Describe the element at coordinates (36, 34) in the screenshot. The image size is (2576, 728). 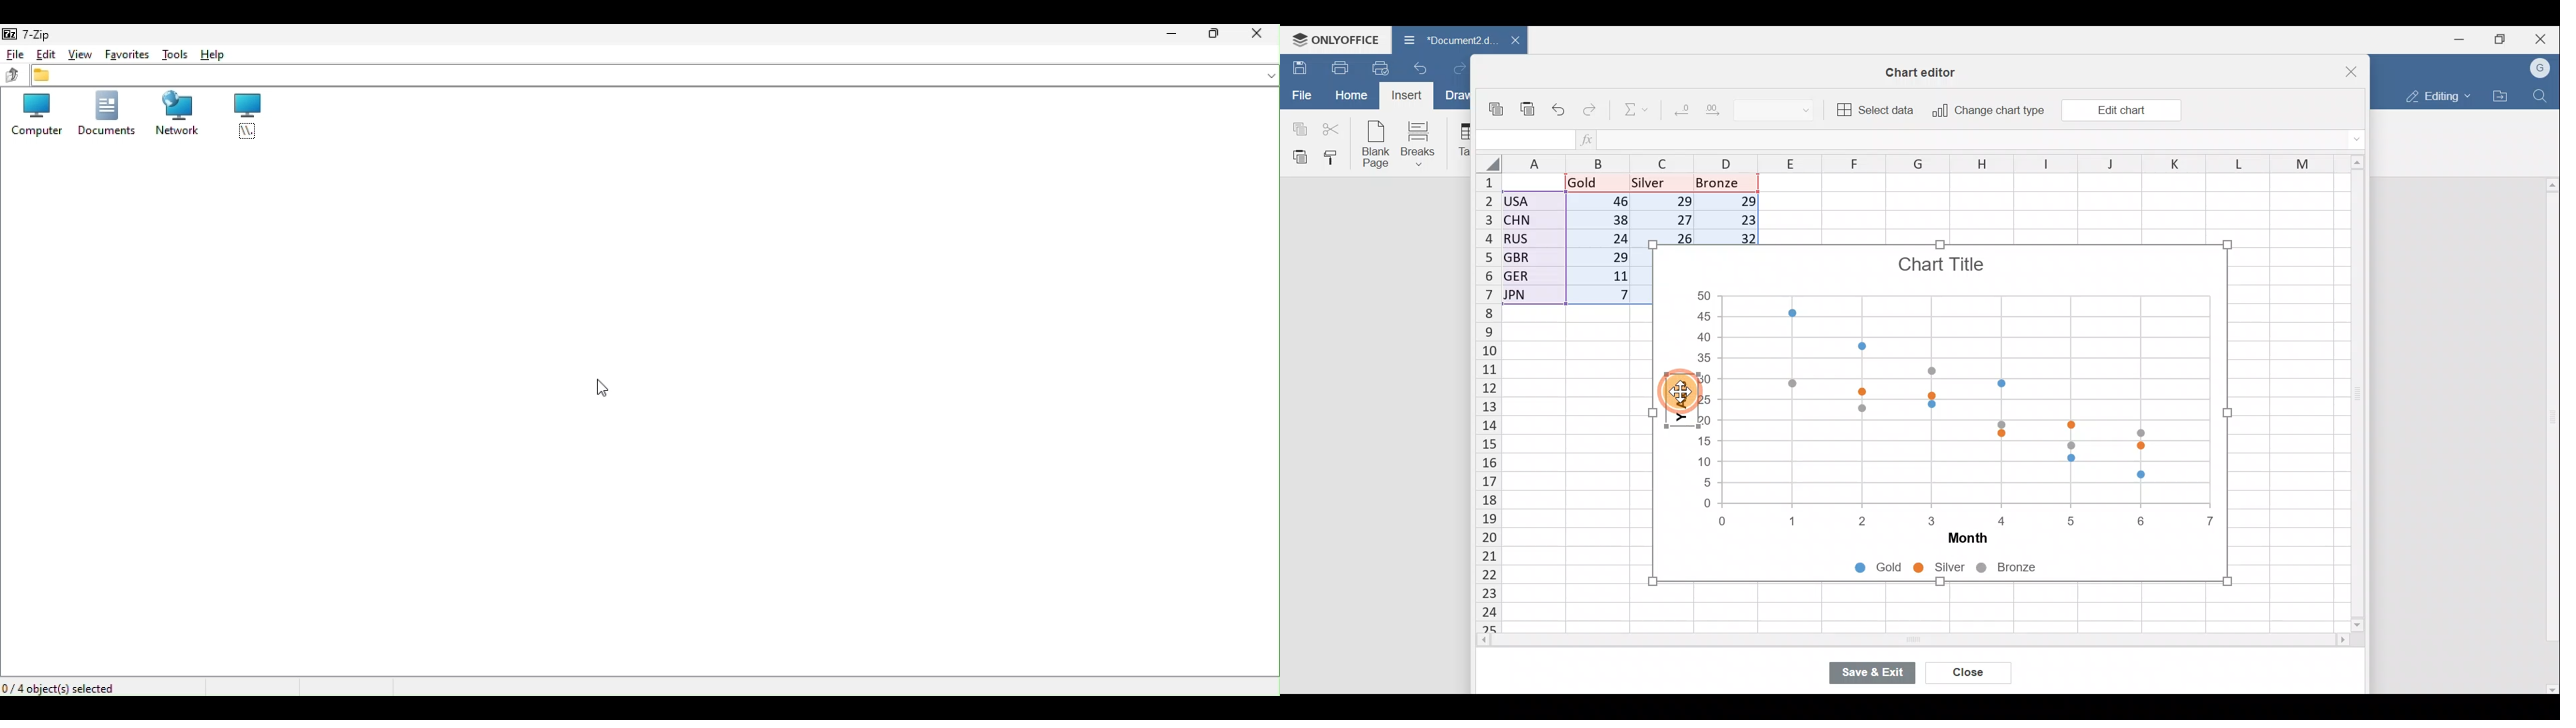
I see `7 zip` at that location.